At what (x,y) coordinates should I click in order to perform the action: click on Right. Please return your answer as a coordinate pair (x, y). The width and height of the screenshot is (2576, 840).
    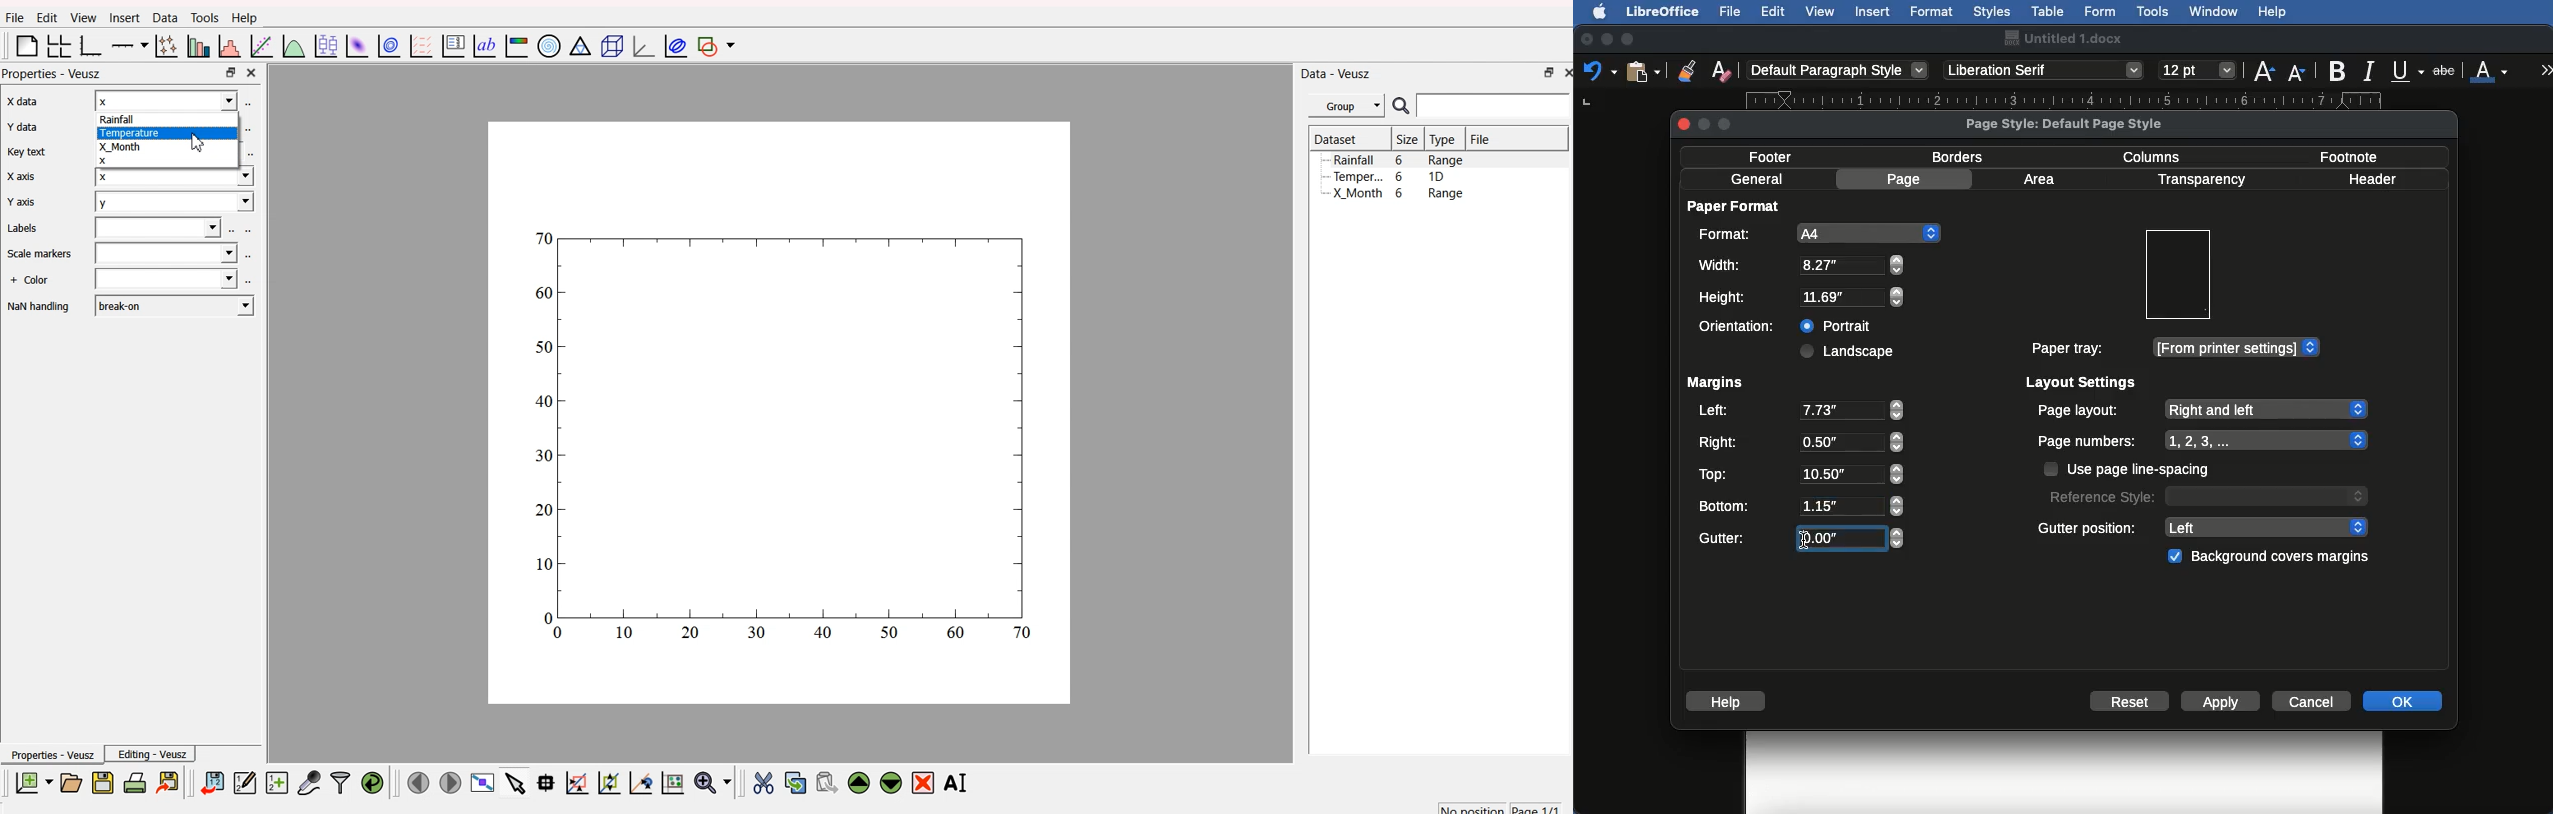
    Looking at the image, I should click on (1799, 443).